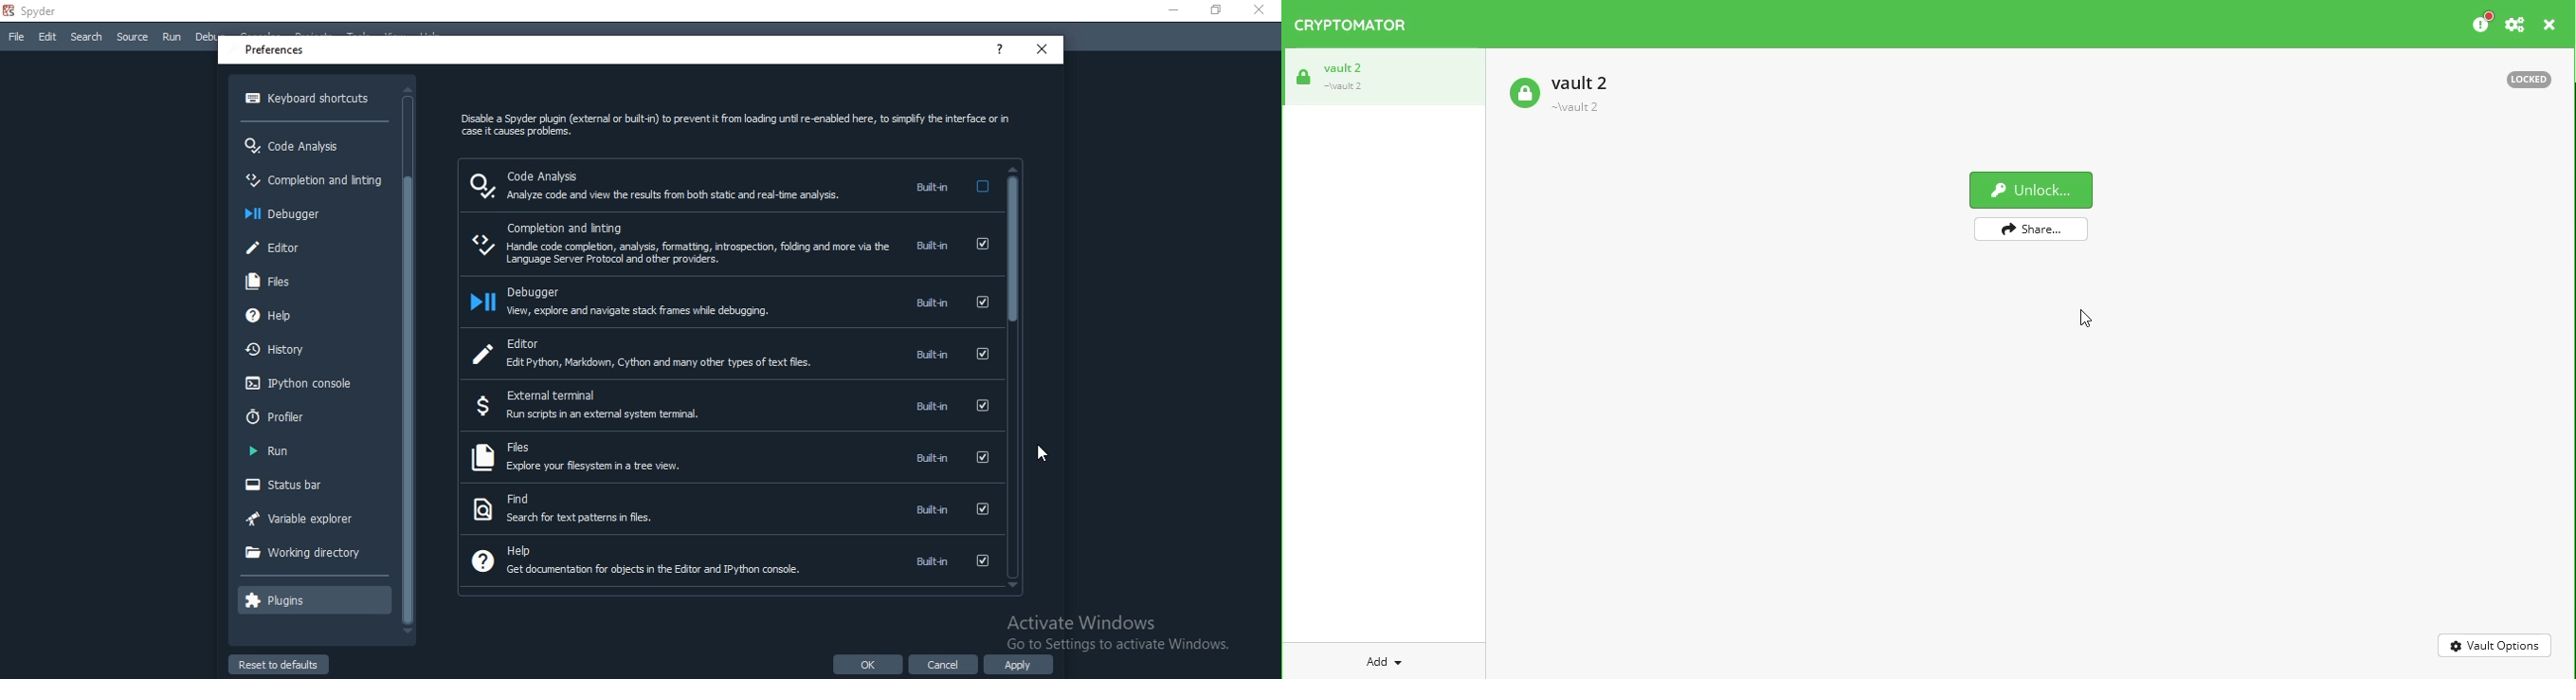  What do you see at coordinates (1046, 454) in the screenshot?
I see `cursor` at bounding box center [1046, 454].